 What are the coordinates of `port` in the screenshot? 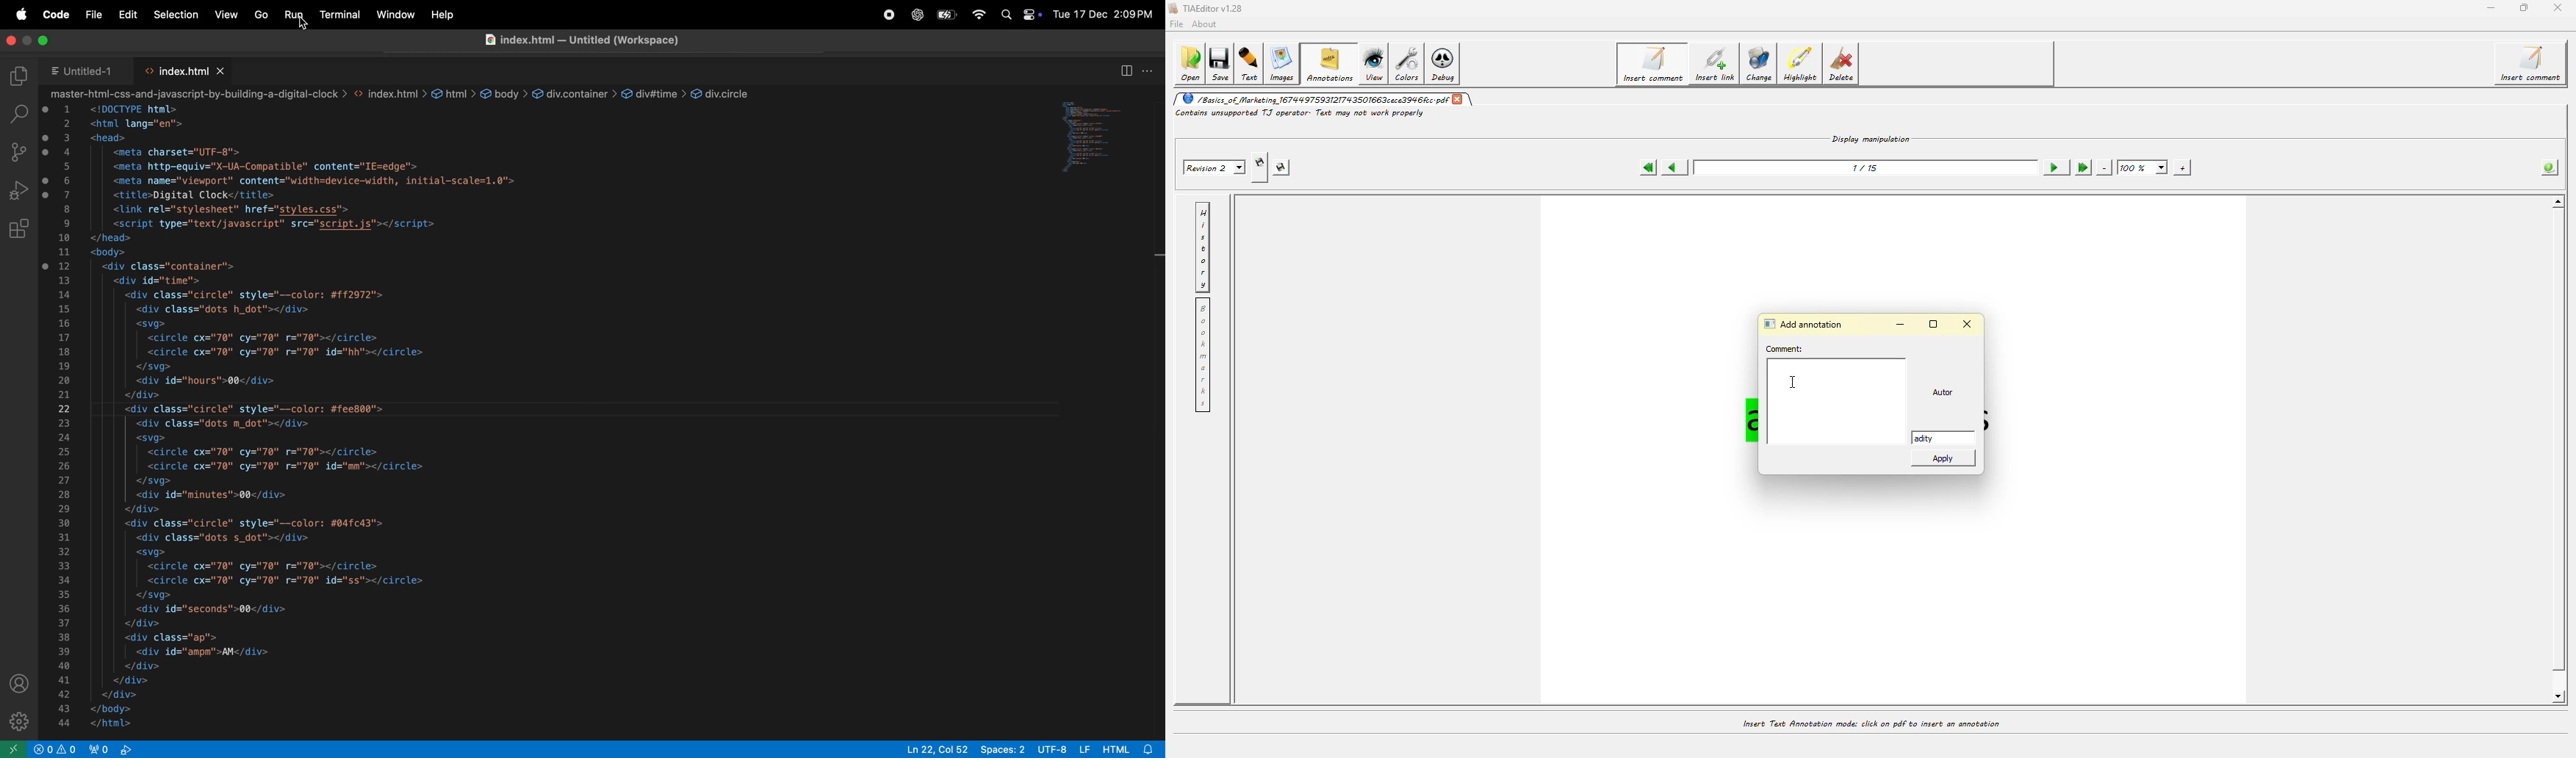 It's located at (101, 750).